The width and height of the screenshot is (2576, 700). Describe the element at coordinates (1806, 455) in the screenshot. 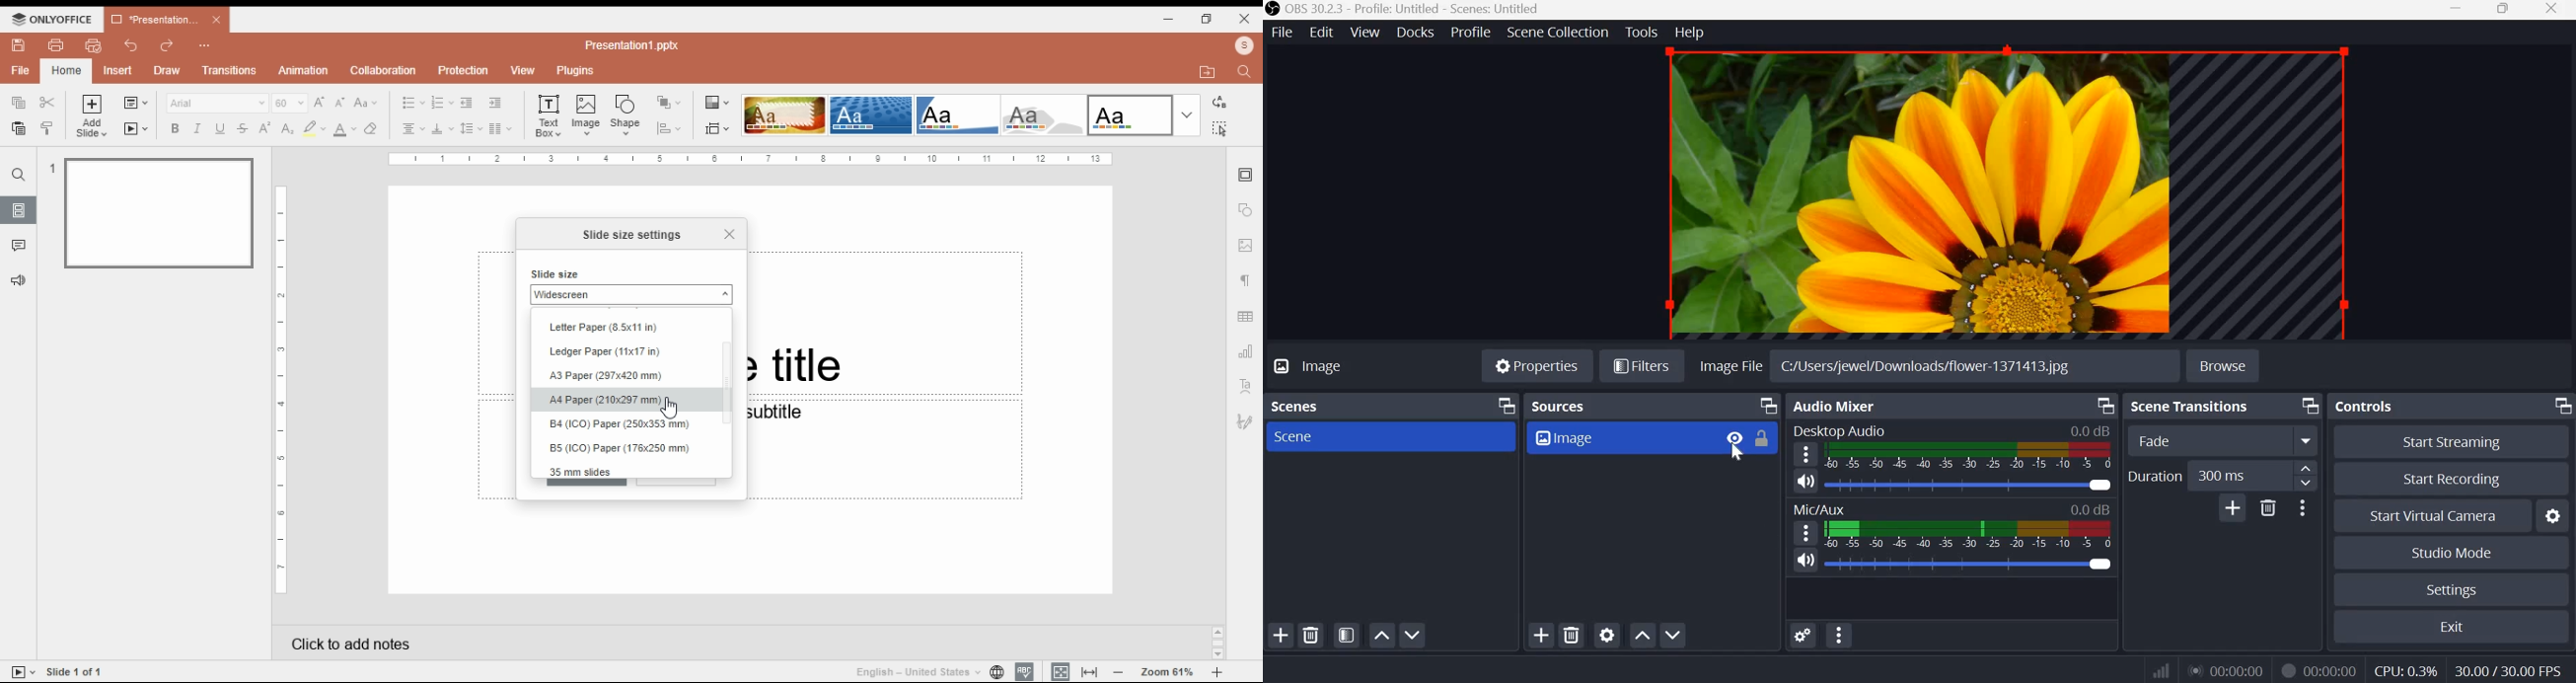

I see `hamburger menu` at that location.